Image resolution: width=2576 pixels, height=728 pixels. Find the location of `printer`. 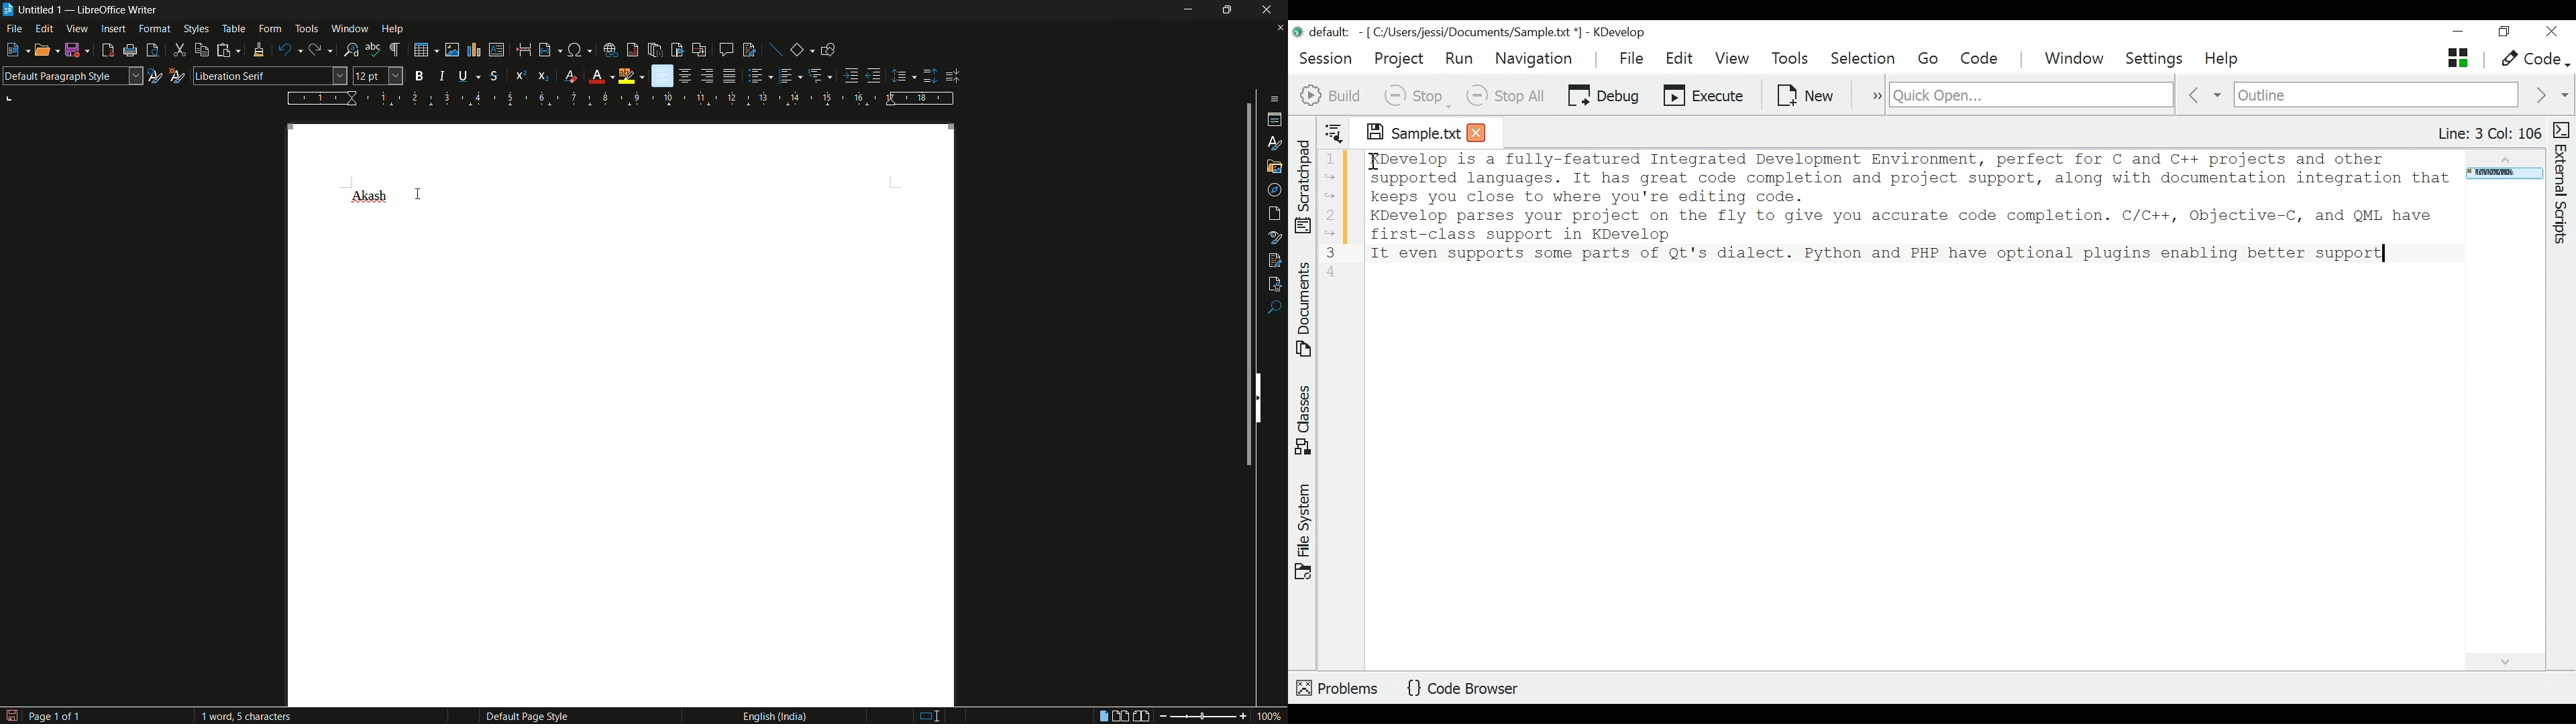

printer is located at coordinates (131, 51).